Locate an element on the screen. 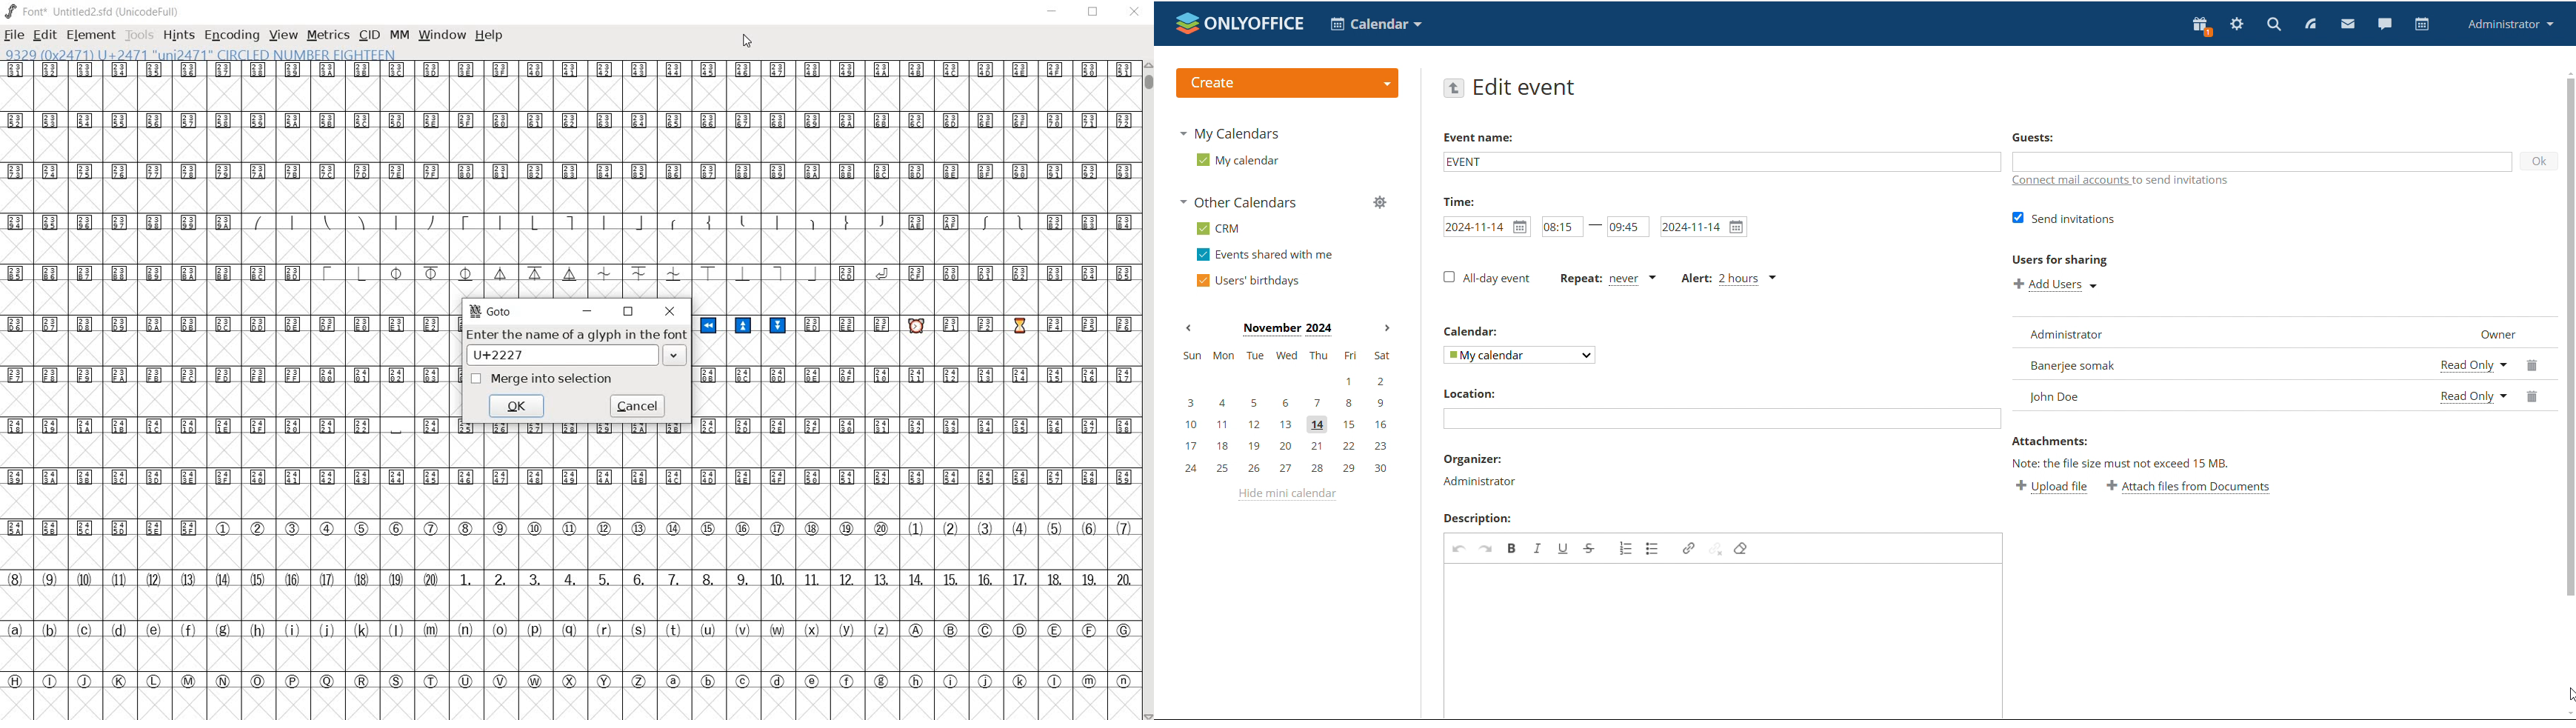 This screenshot has width=2576, height=728. crm is located at coordinates (1218, 230).